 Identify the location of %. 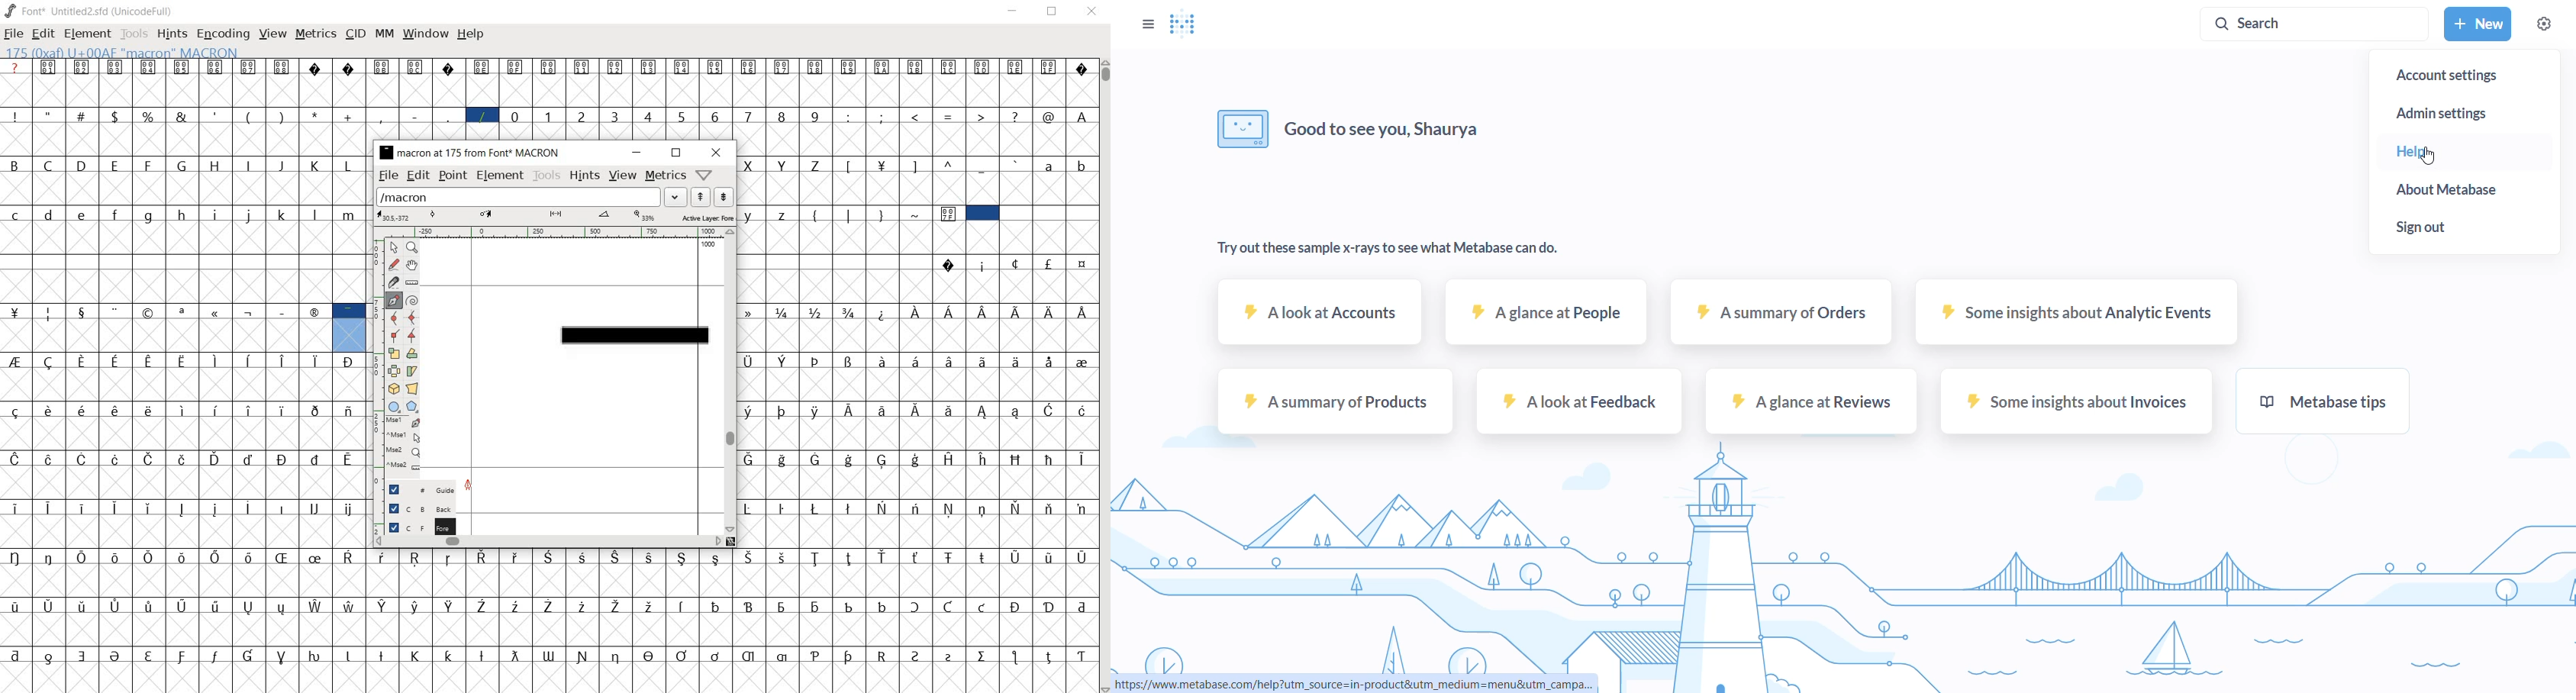
(149, 115).